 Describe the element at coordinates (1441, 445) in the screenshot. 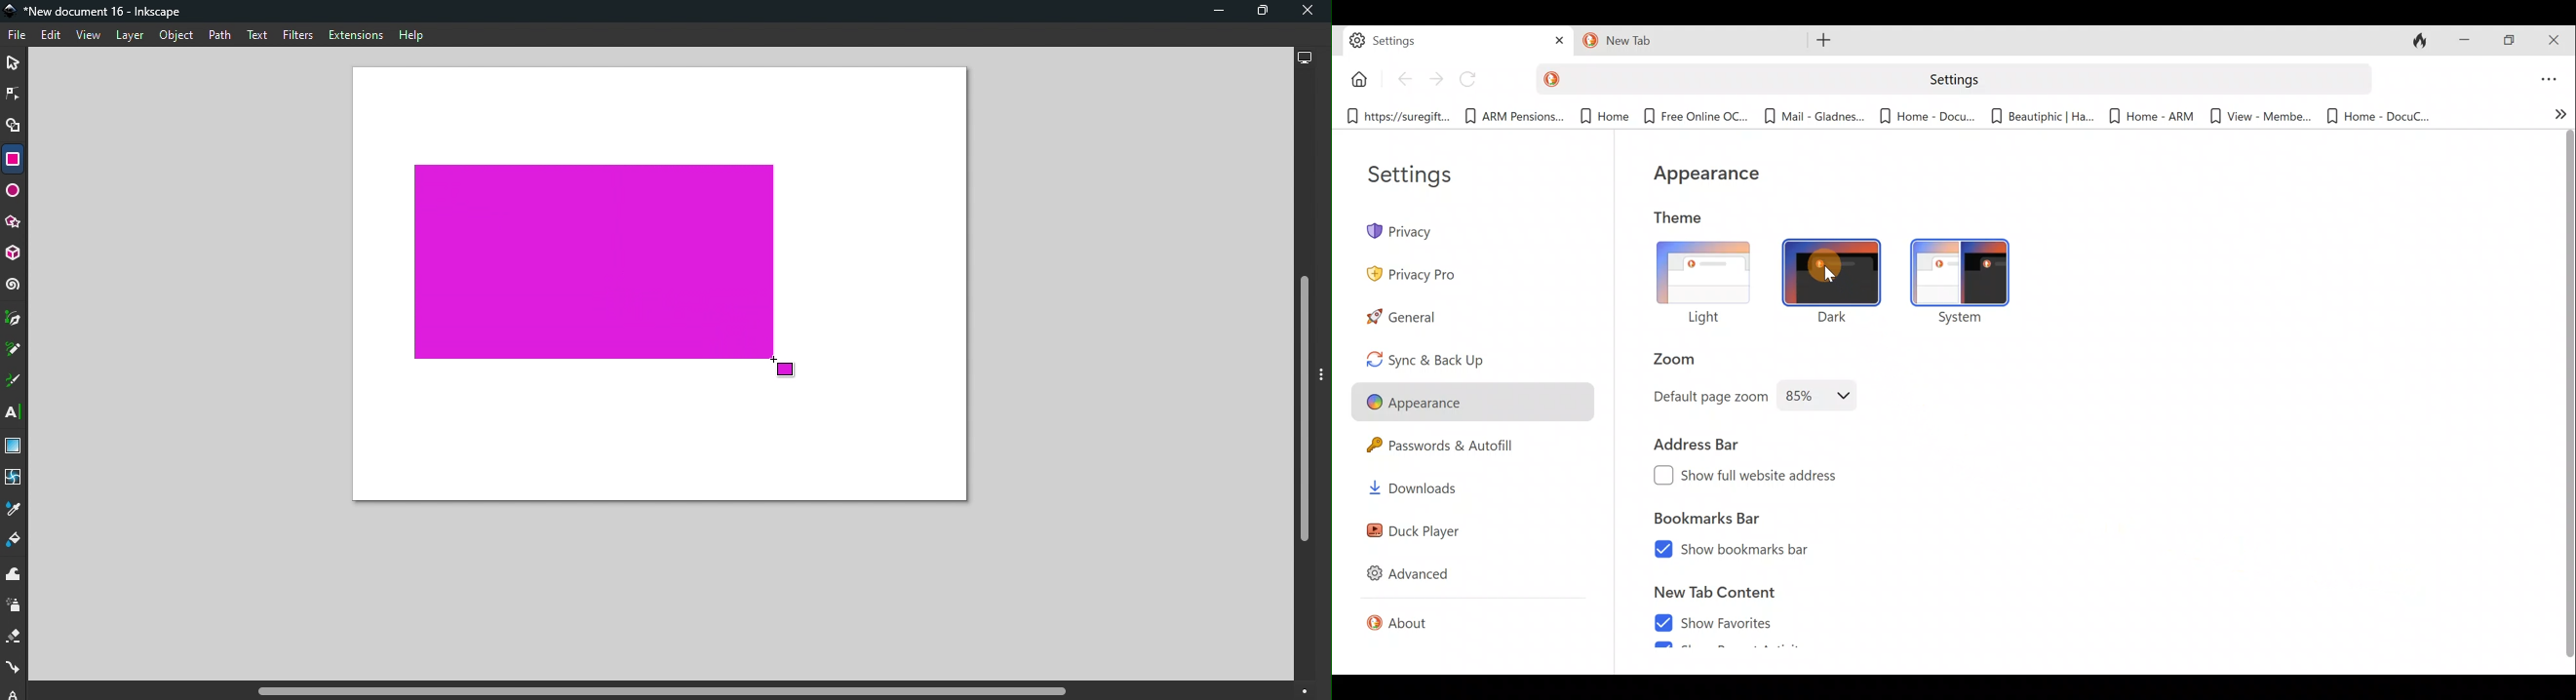

I see `Passwords & autofill` at that location.